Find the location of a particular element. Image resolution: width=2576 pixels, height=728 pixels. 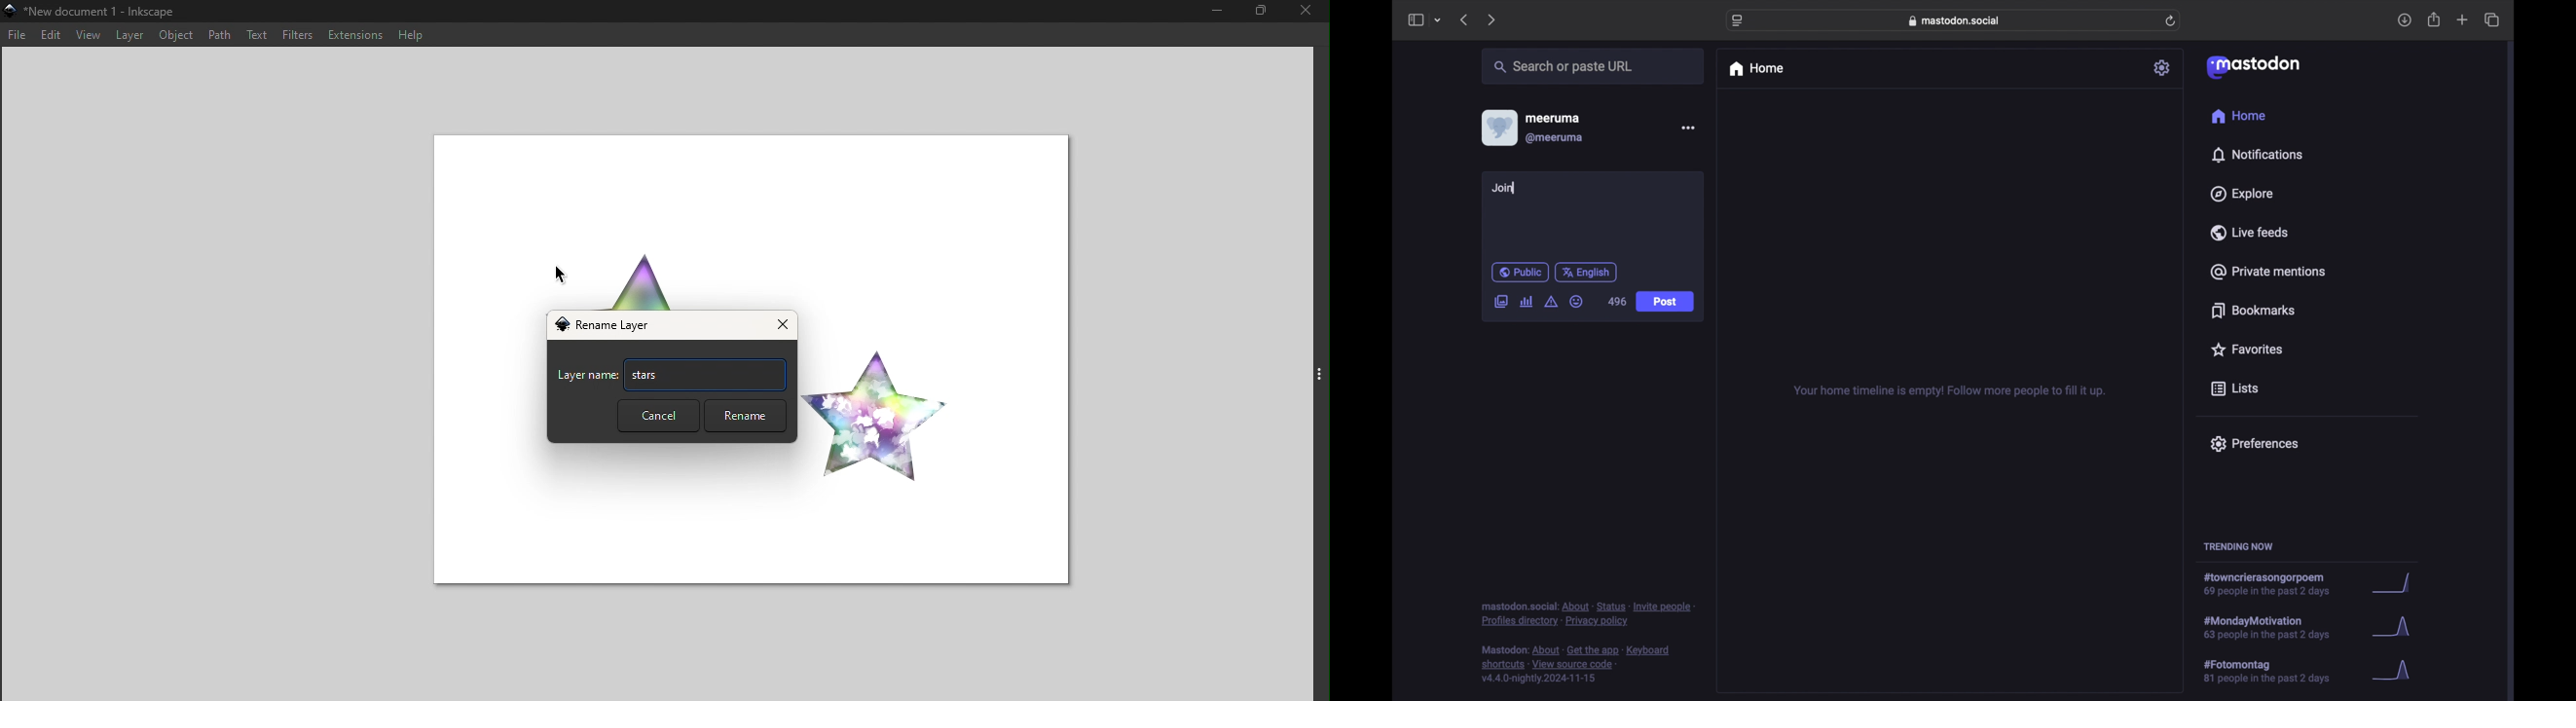

new tab is located at coordinates (2462, 19).